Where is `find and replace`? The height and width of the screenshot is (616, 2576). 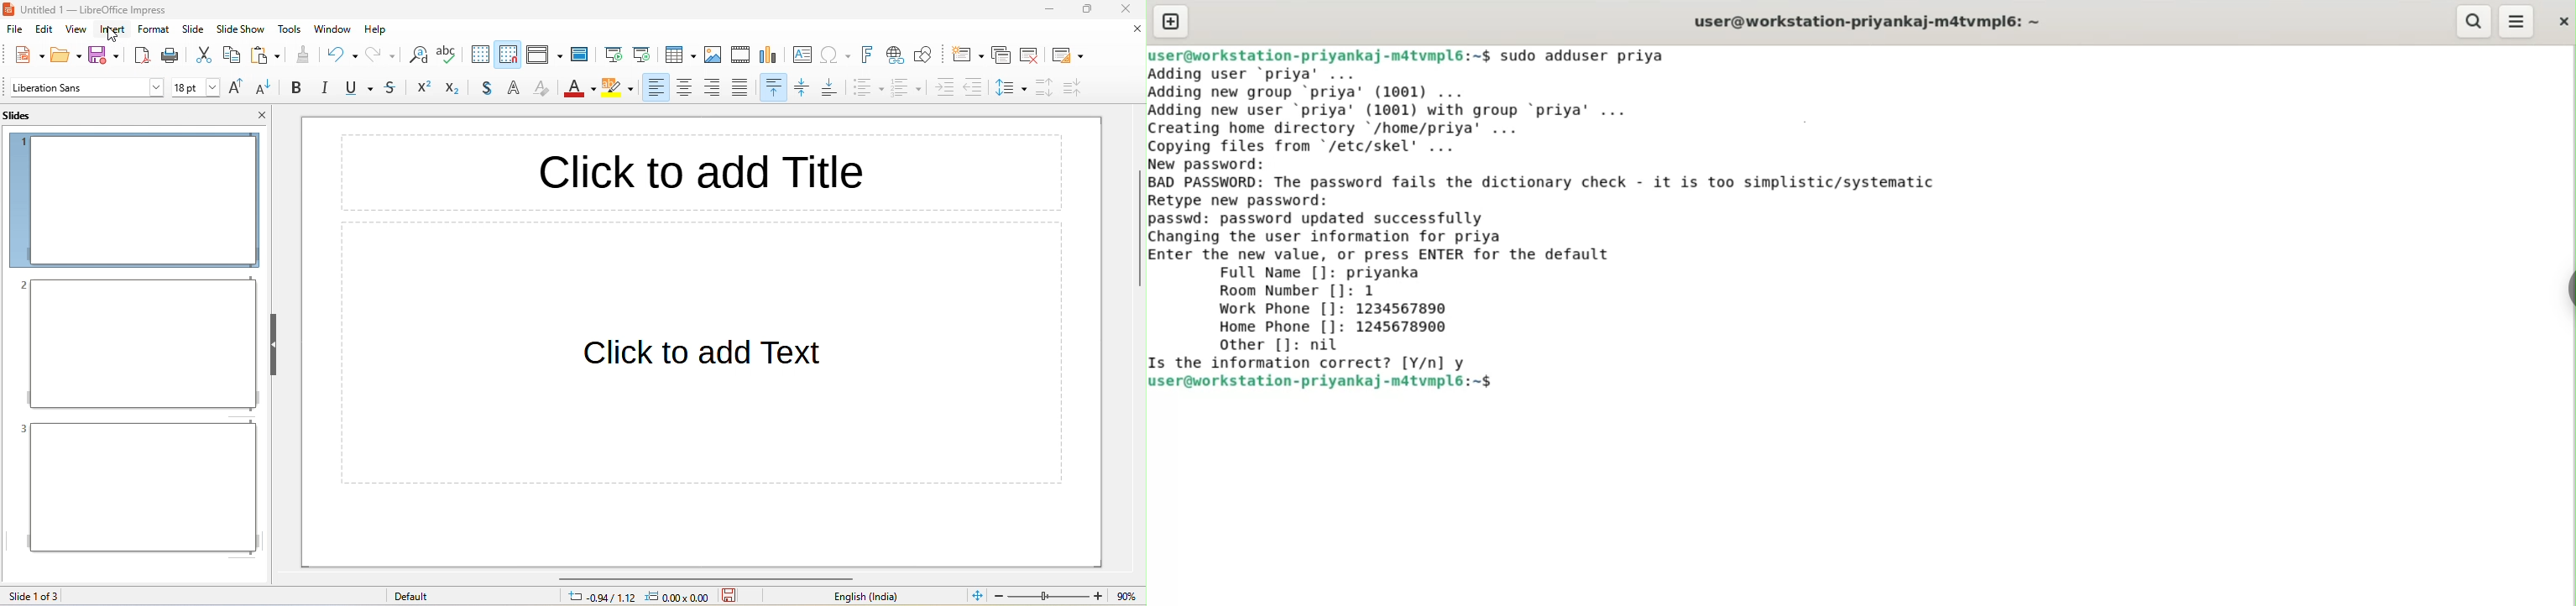
find and replace is located at coordinates (416, 56).